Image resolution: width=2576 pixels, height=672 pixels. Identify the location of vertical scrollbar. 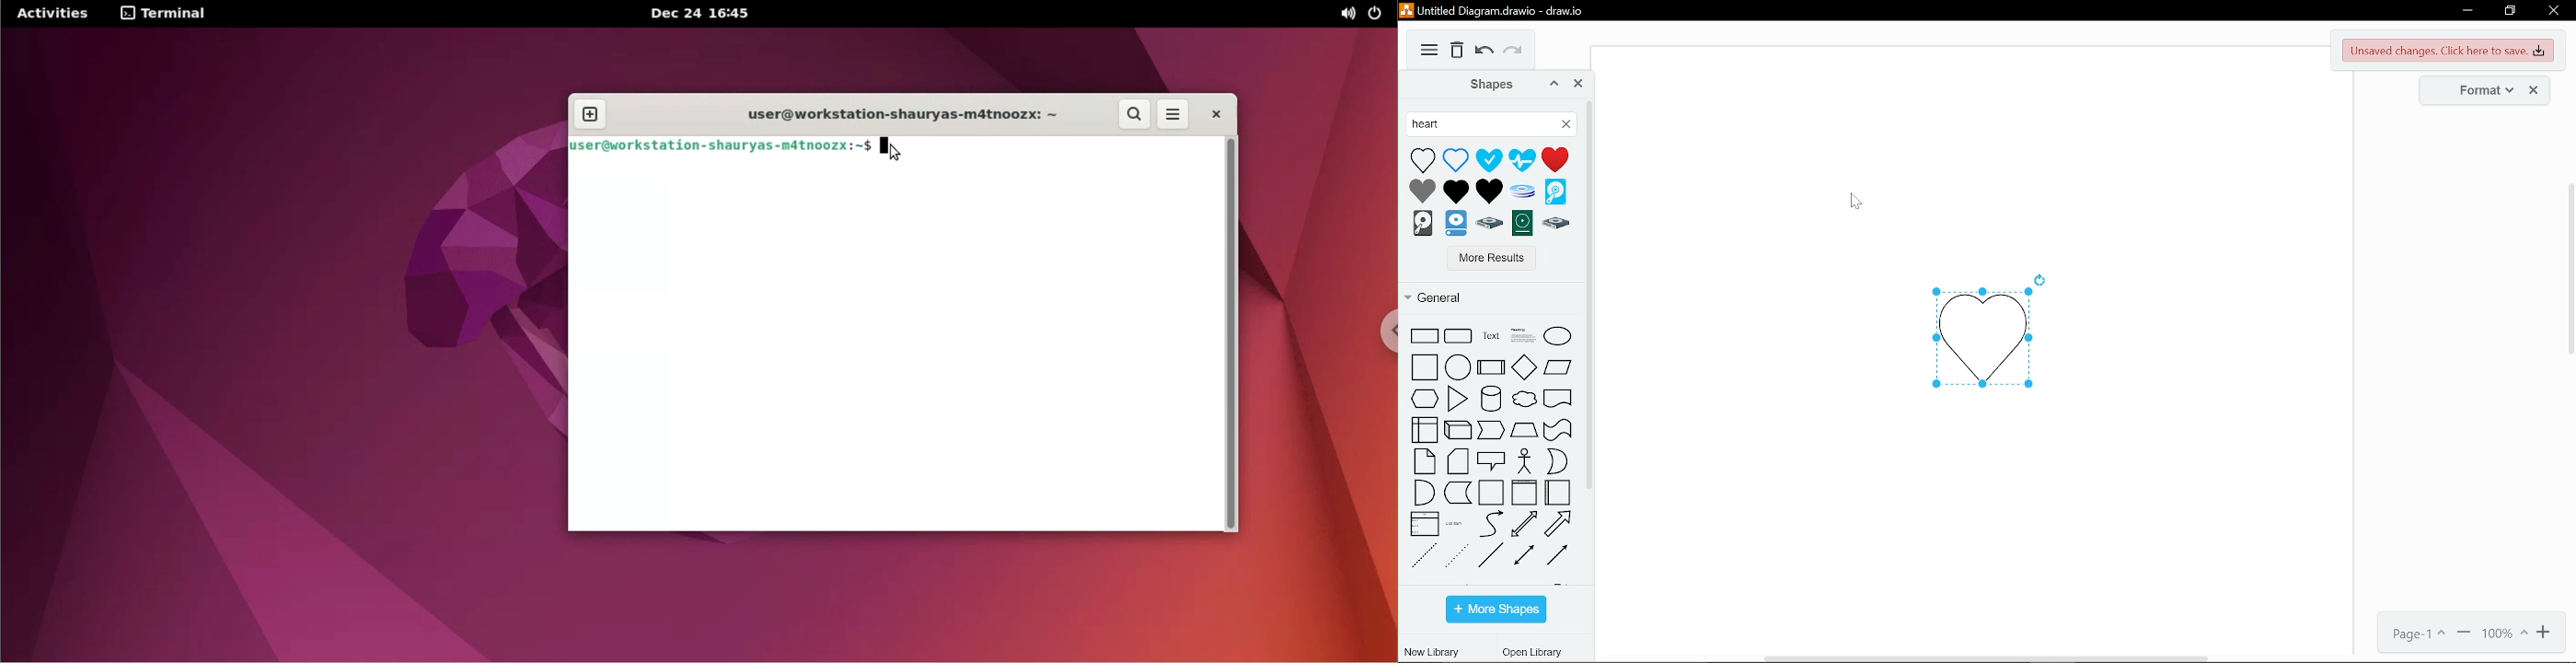
(2569, 268).